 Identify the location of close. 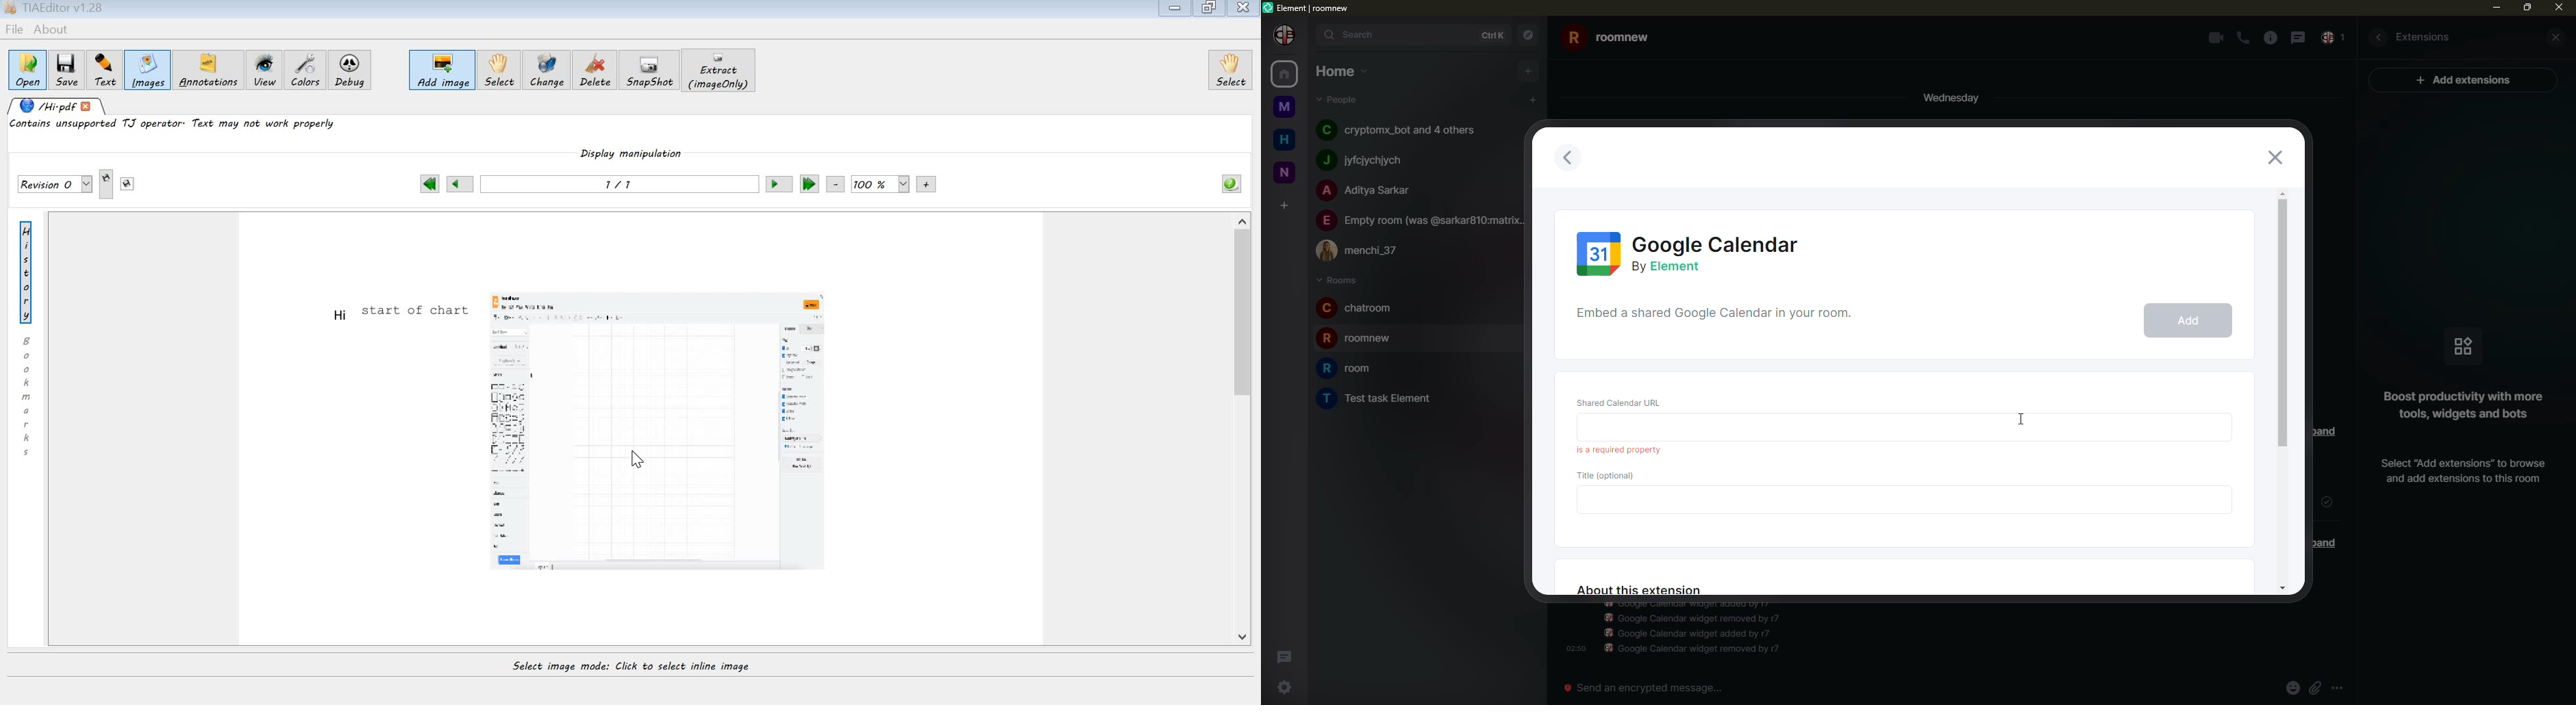
(2276, 157).